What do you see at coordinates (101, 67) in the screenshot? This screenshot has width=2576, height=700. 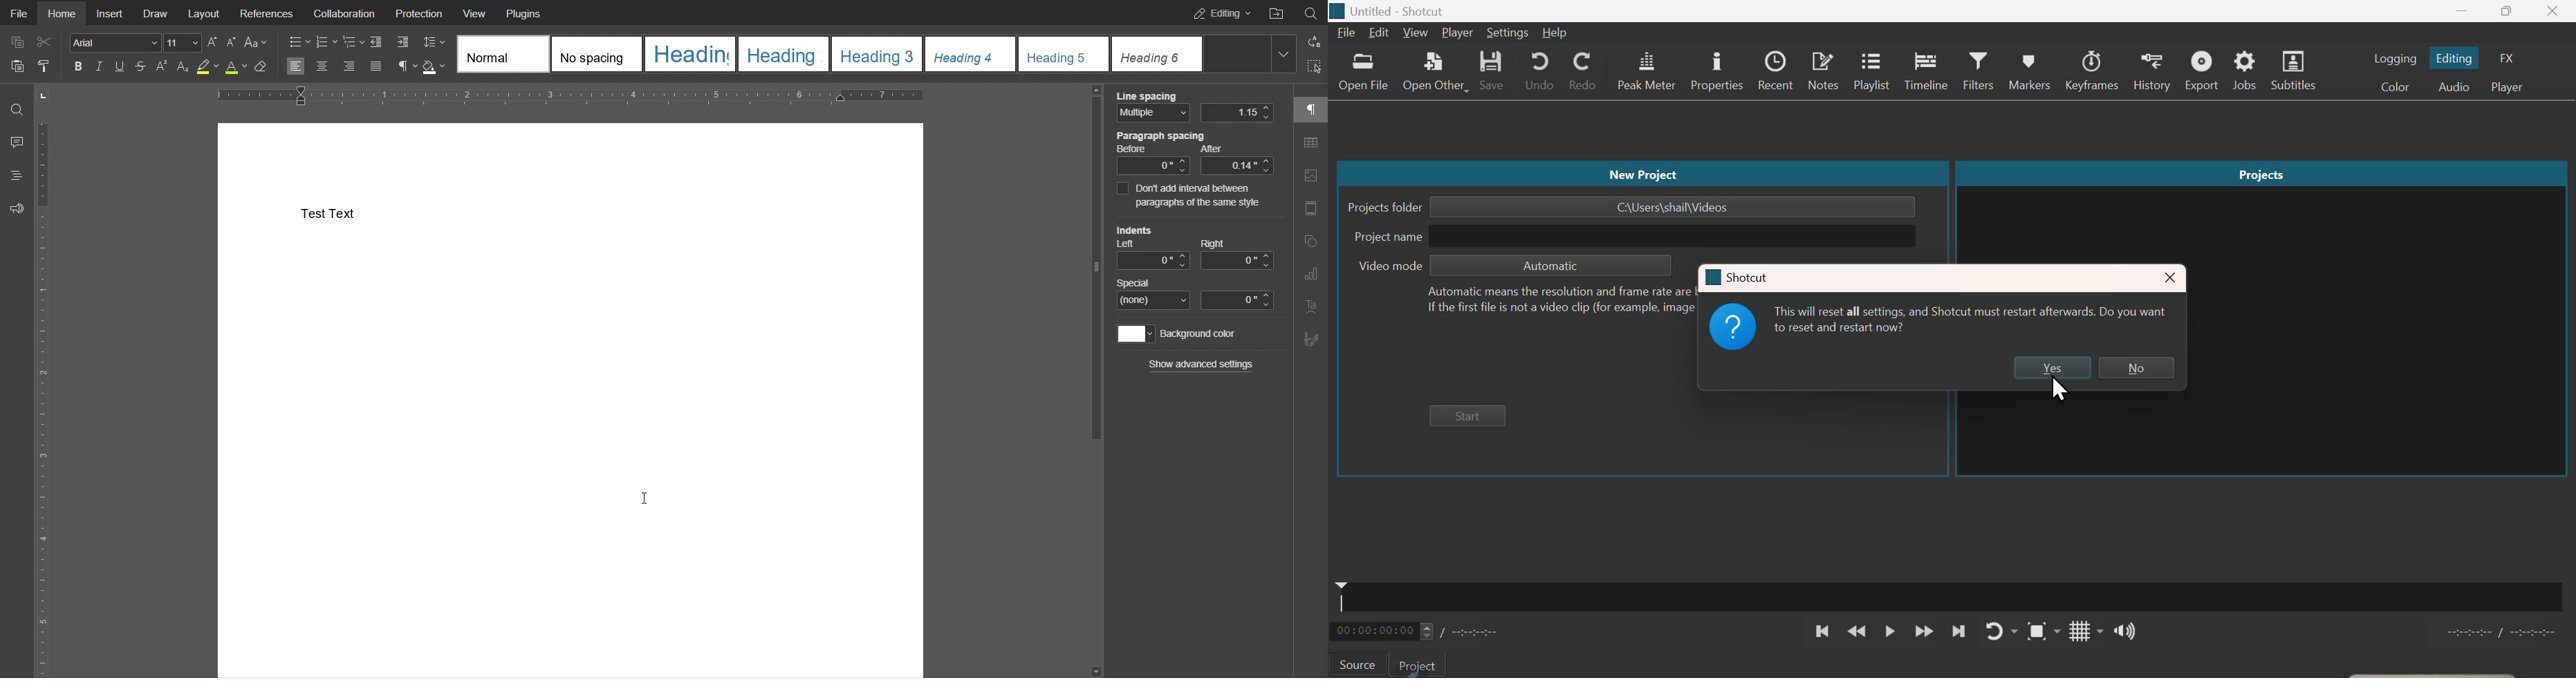 I see `Italics` at bounding box center [101, 67].